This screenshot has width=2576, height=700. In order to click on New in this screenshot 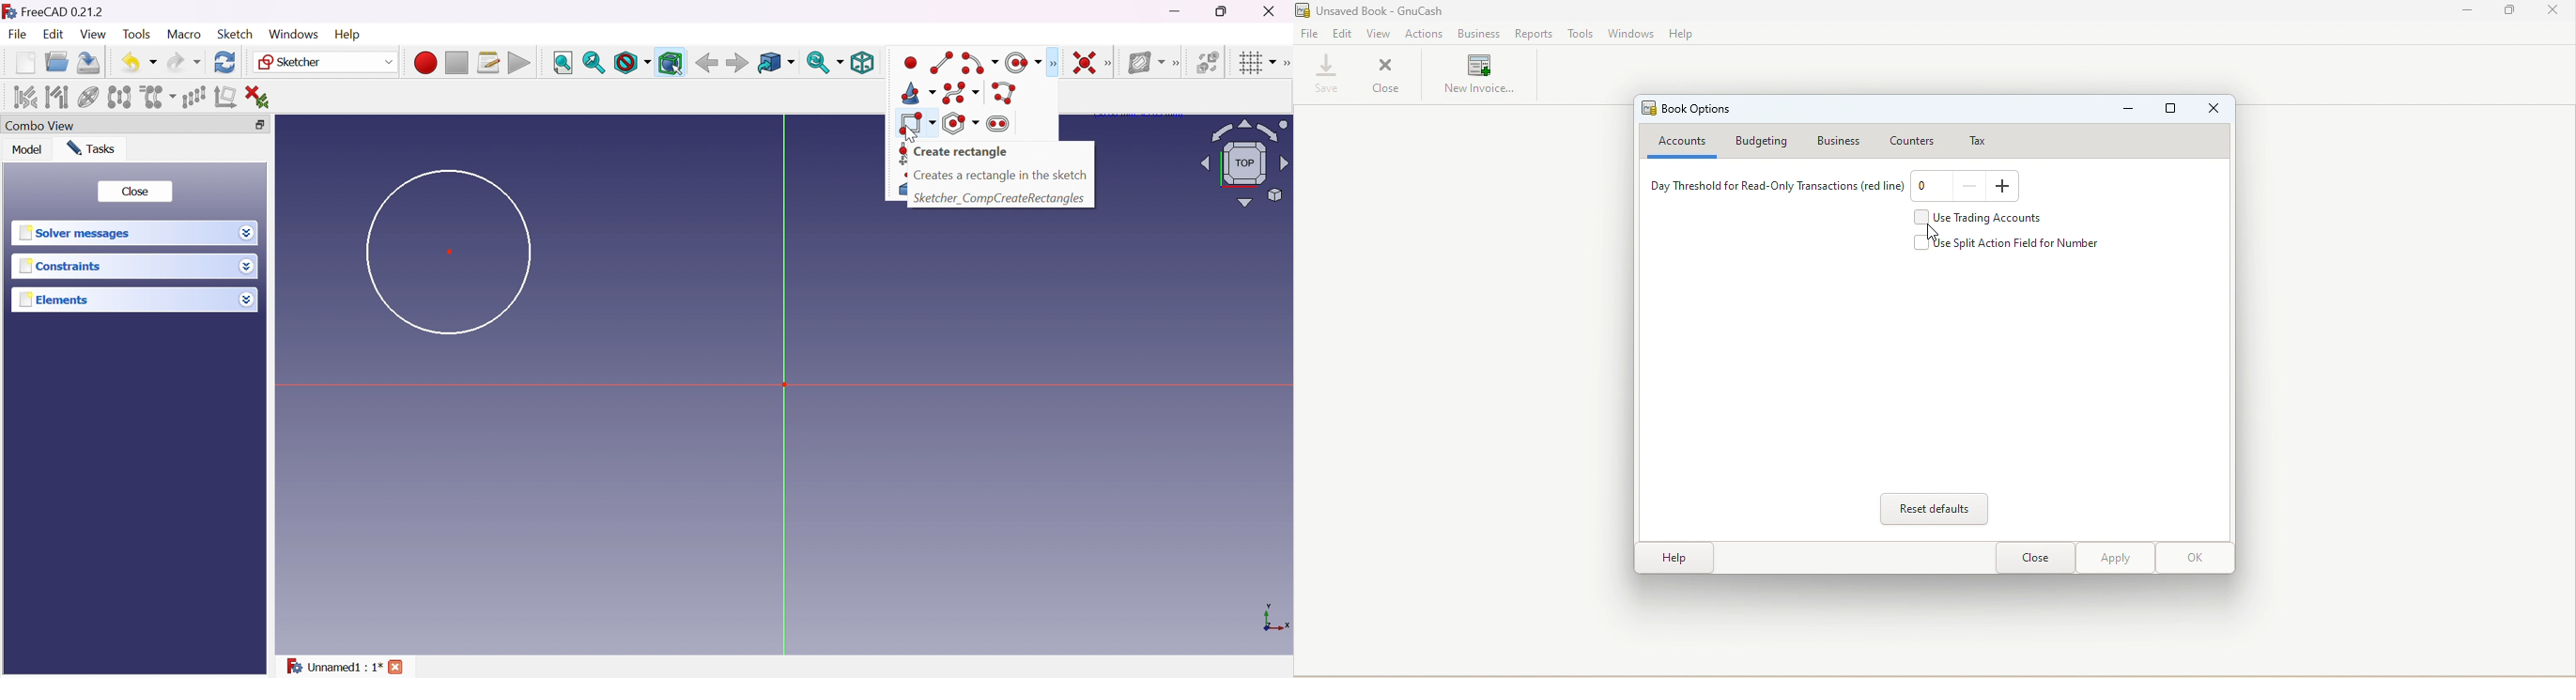, I will do `click(26, 62)`.